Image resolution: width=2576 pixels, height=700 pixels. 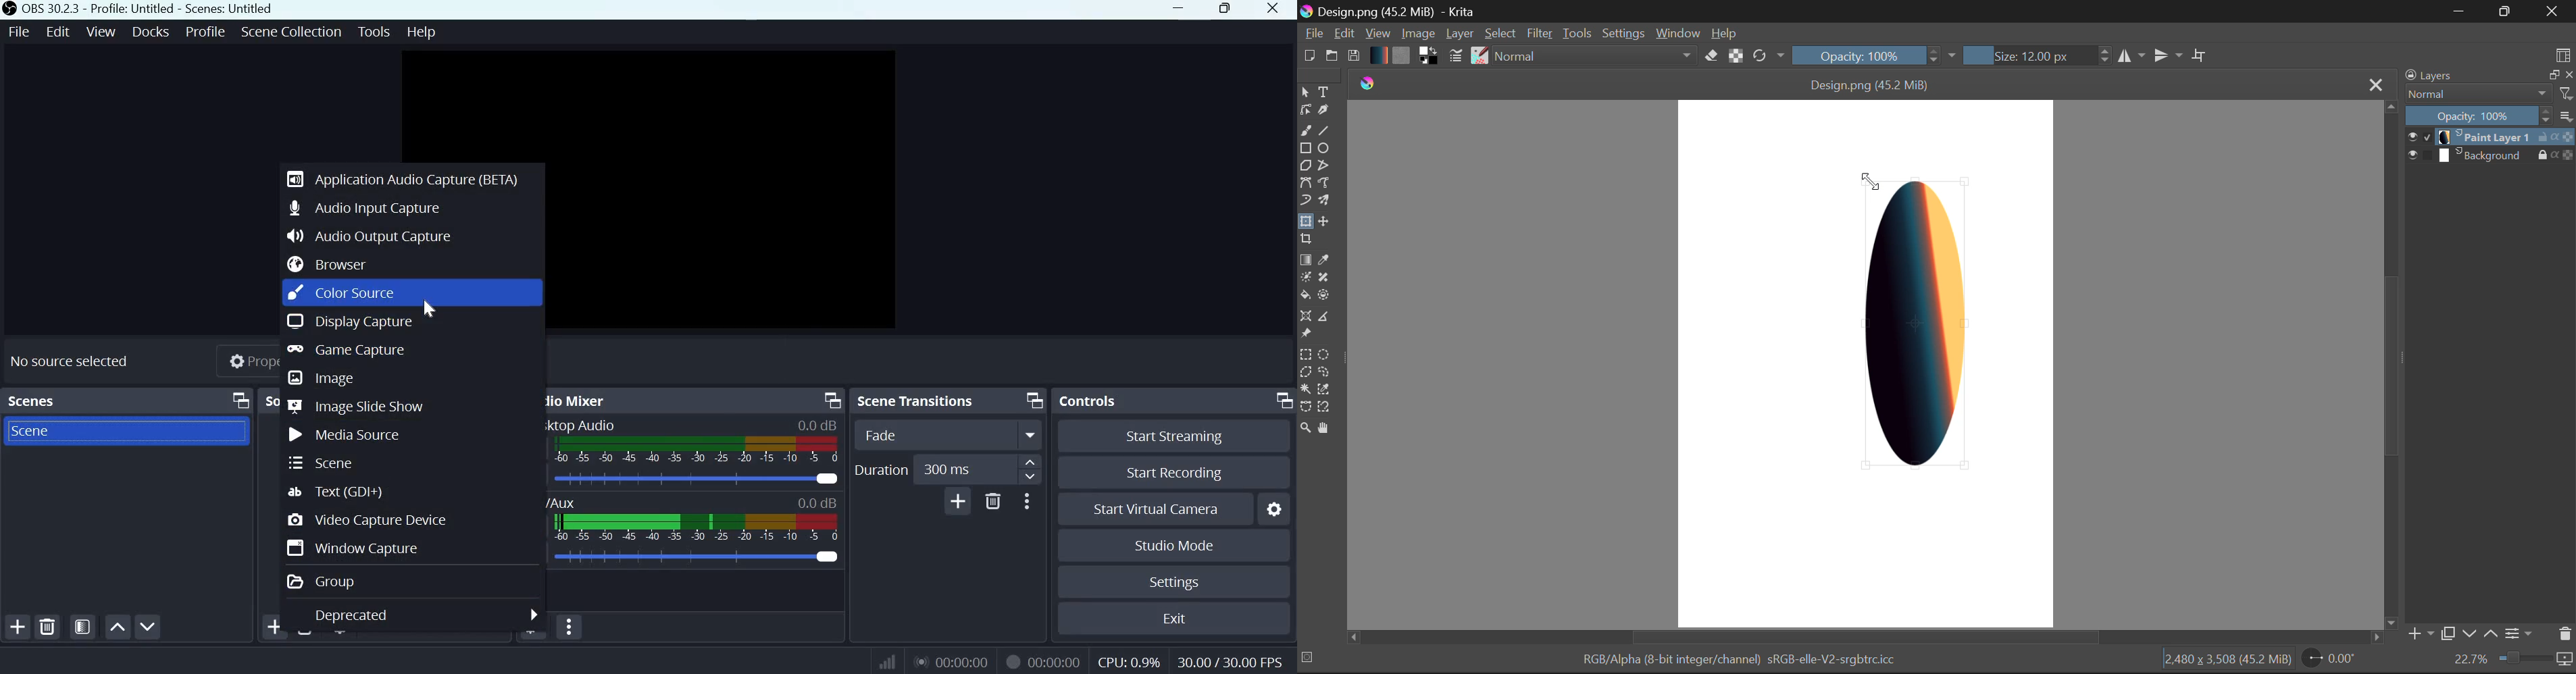 I want to click on Background Layer, so click(x=2491, y=155).